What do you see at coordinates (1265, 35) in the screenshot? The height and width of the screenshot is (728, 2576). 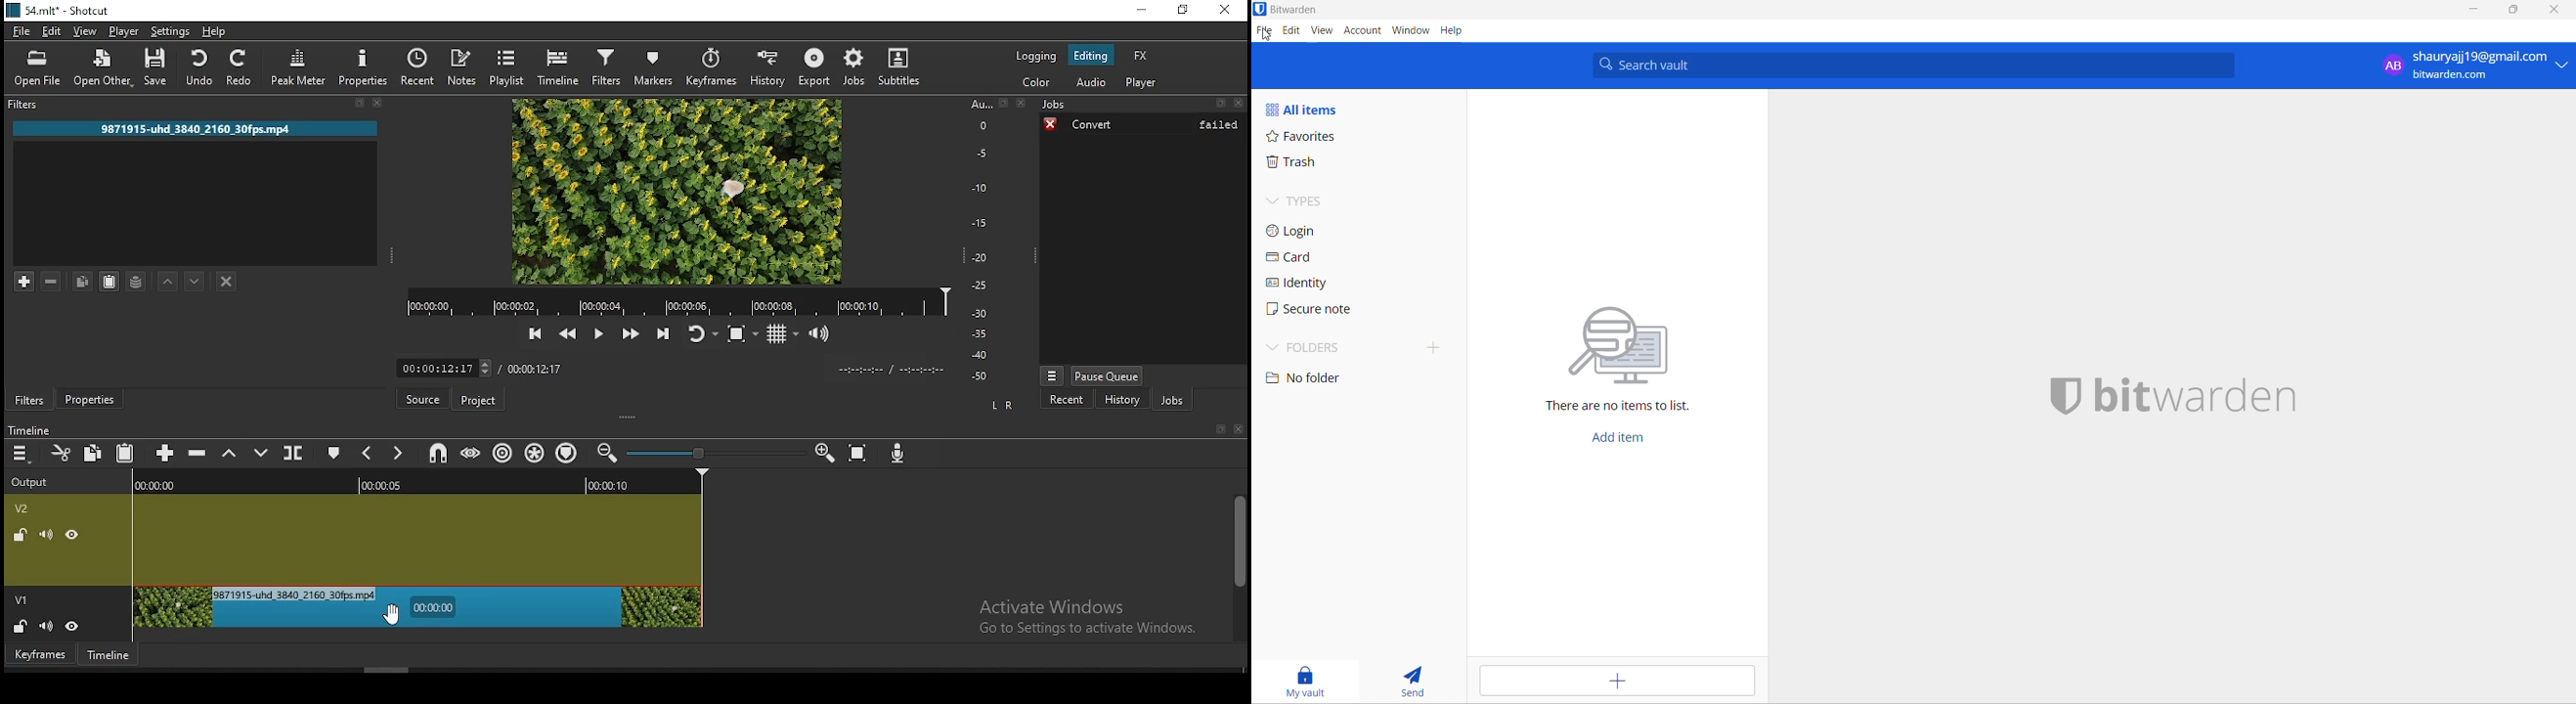 I see `settings` at bounding box center [1265, 35].